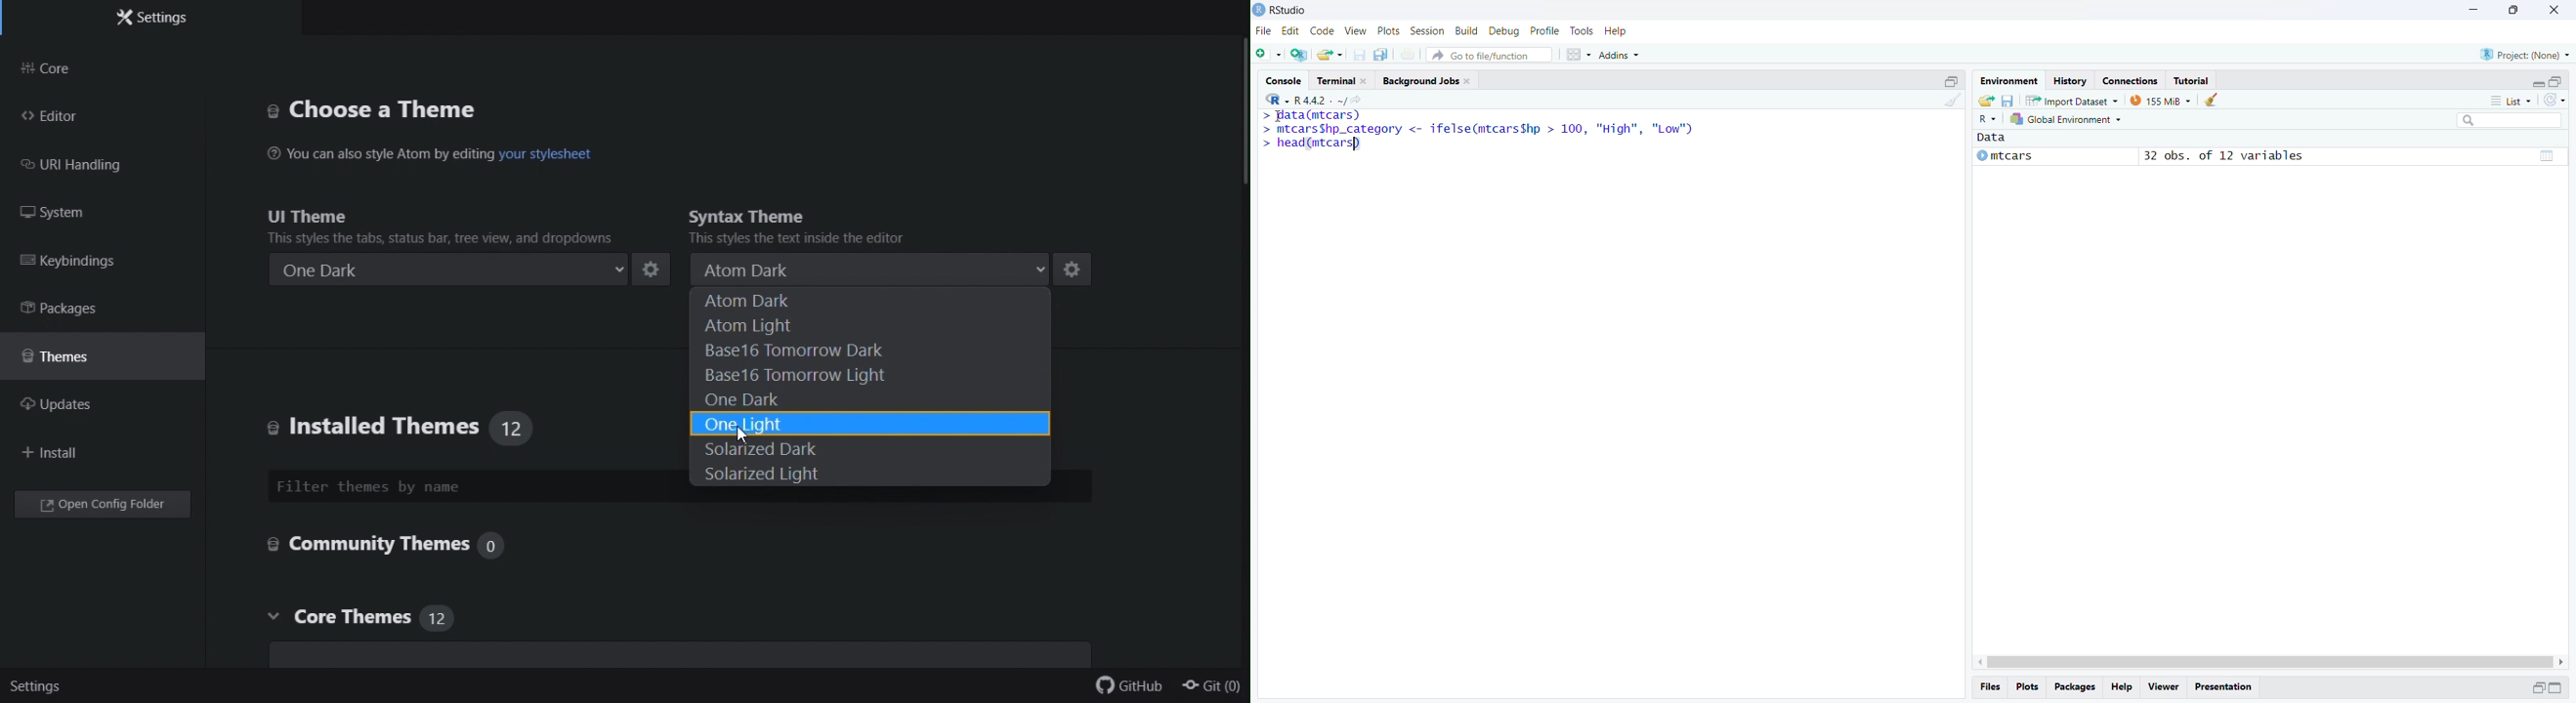 This screenshot has width=2576, height=728. I want to click on Refresh the list of objects in the environment, so click(2556, 101).